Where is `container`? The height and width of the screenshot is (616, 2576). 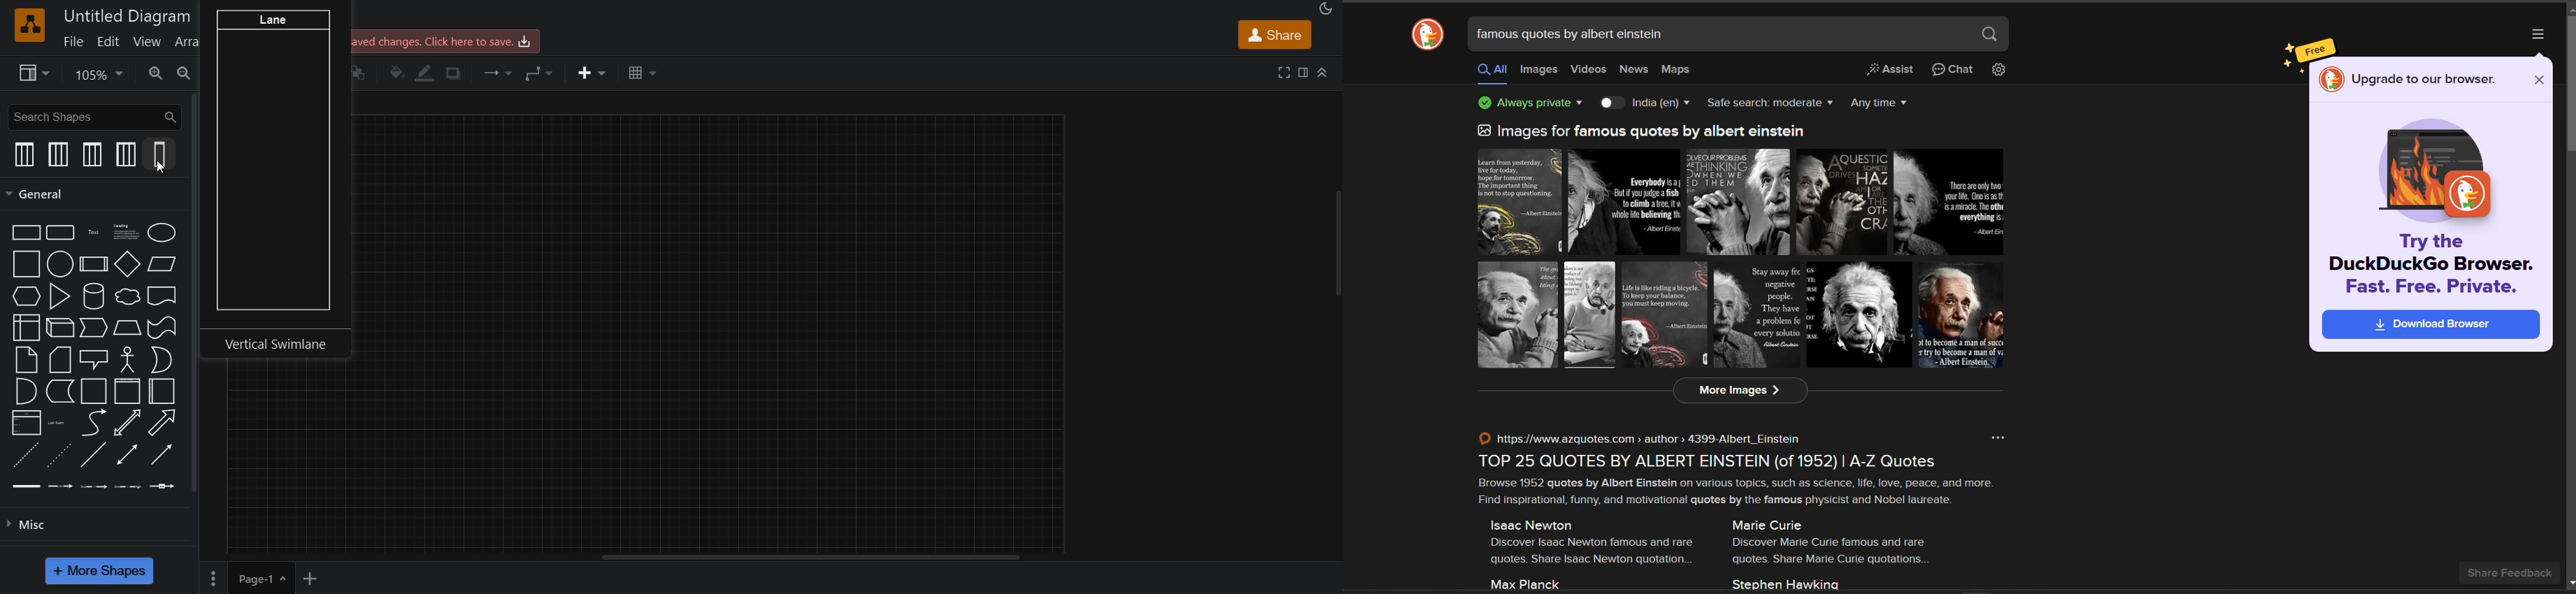 container is located at coordinates (94, 391).